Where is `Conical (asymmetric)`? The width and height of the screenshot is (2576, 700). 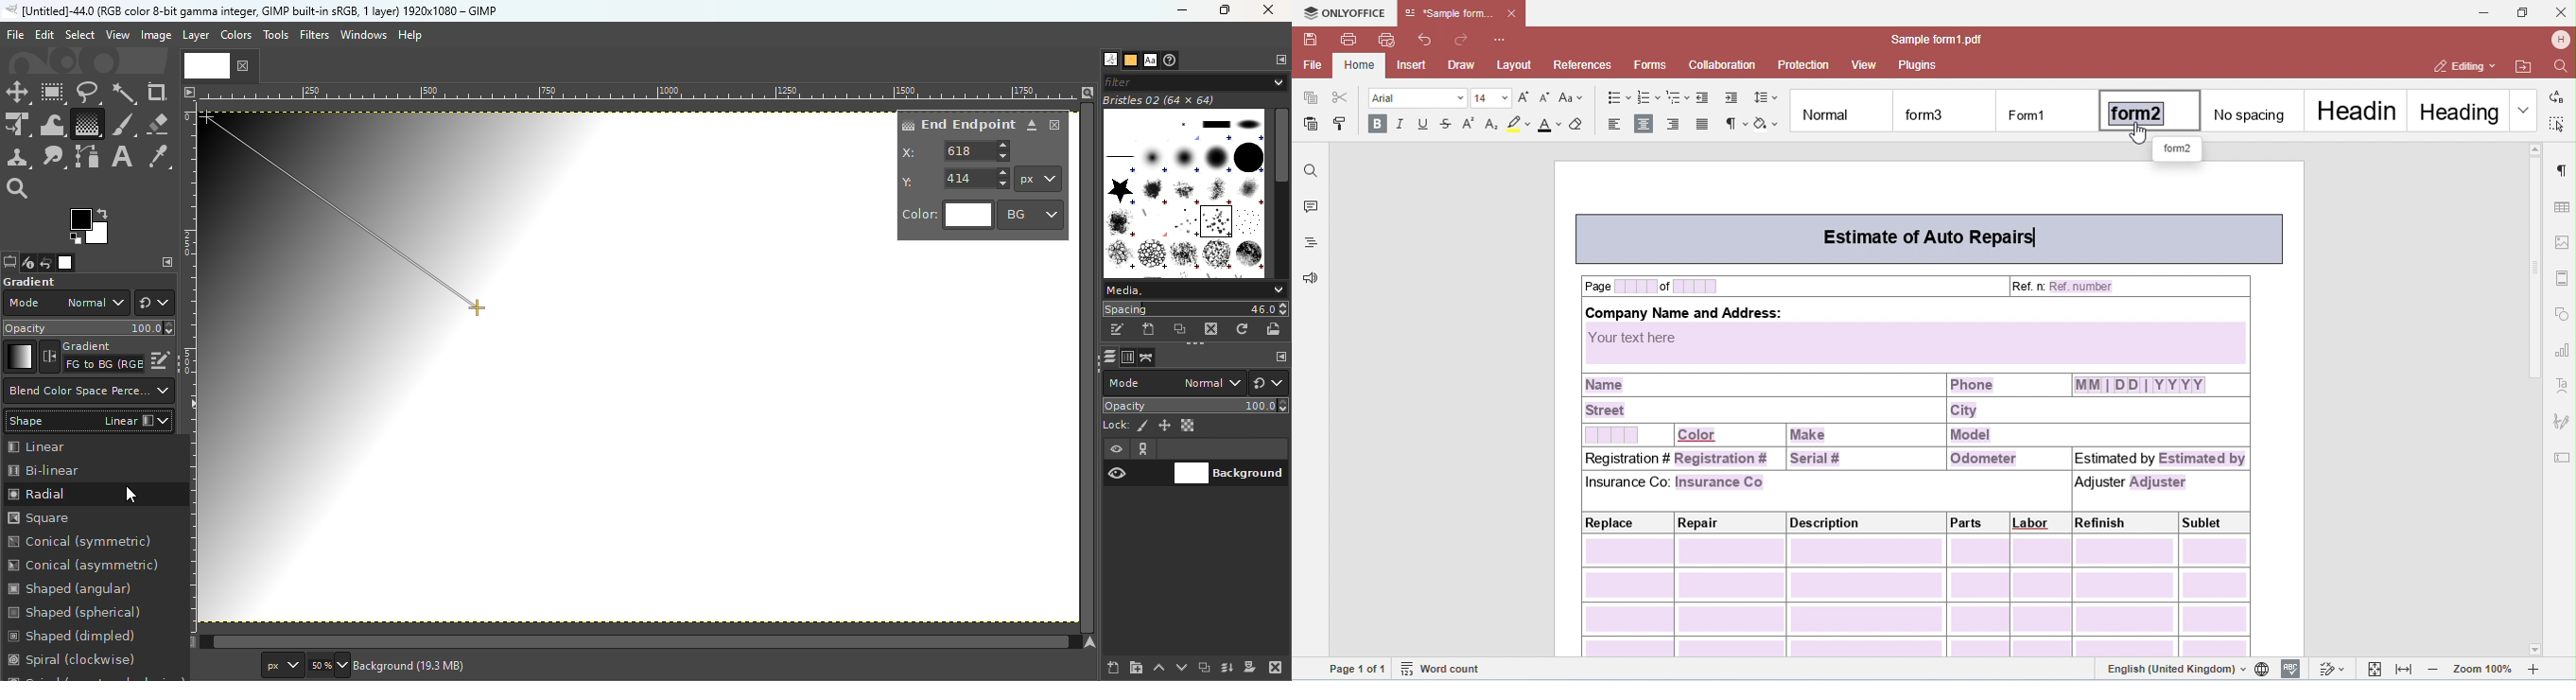
Conical (asymmetric) is located at coordinates (89, 566).